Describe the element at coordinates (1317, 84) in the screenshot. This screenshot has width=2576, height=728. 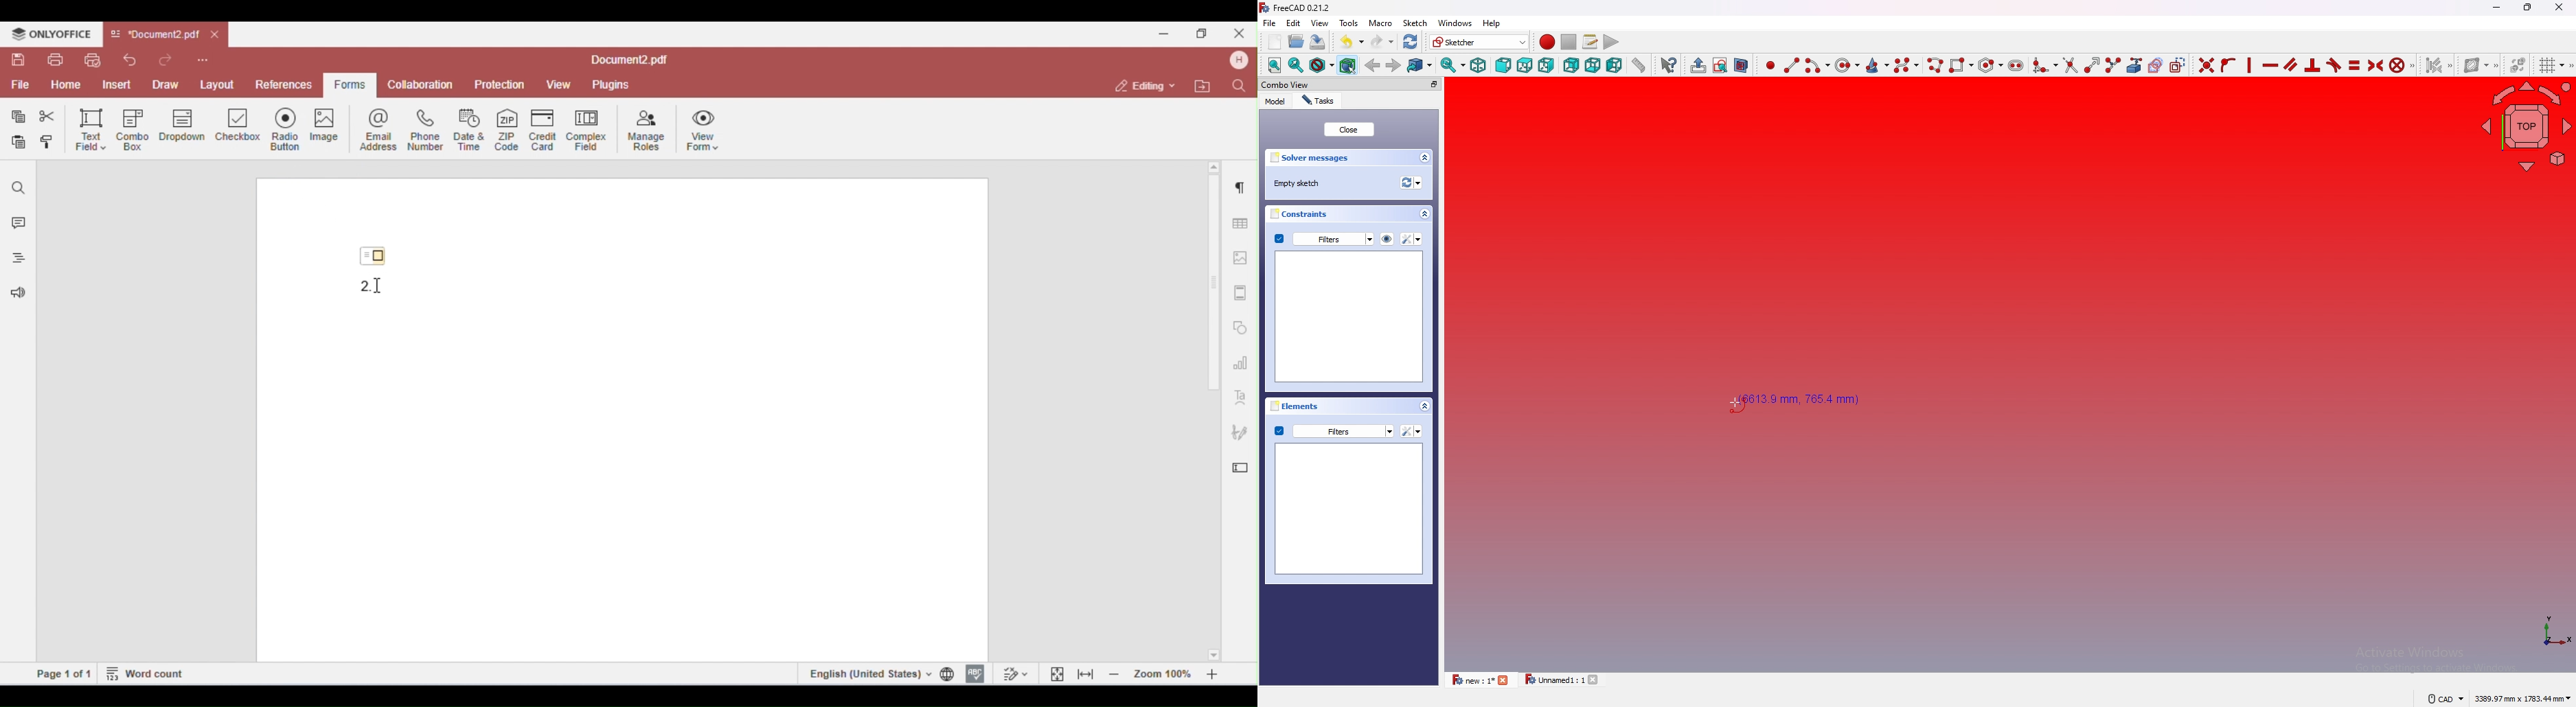
I see `combo view` at that location.